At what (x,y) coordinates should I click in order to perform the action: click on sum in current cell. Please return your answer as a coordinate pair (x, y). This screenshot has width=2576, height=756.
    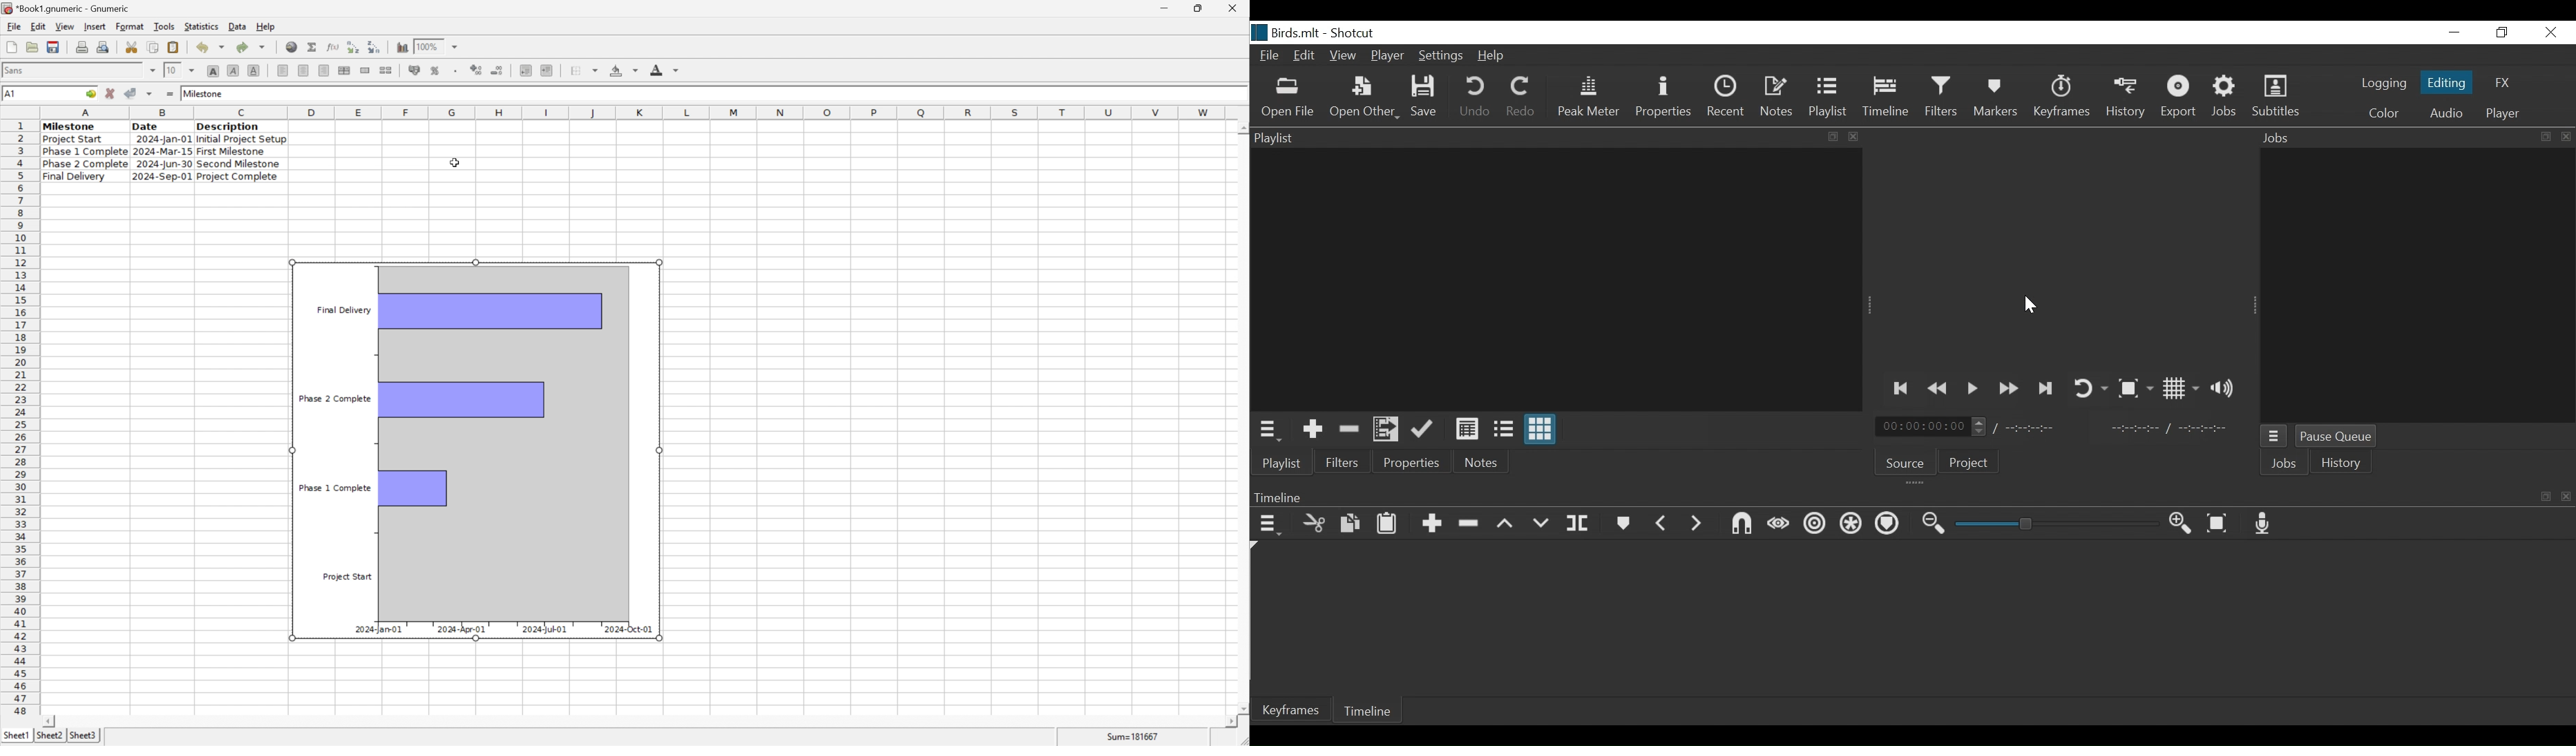
    Looking at the image, I should click on (313, 47).